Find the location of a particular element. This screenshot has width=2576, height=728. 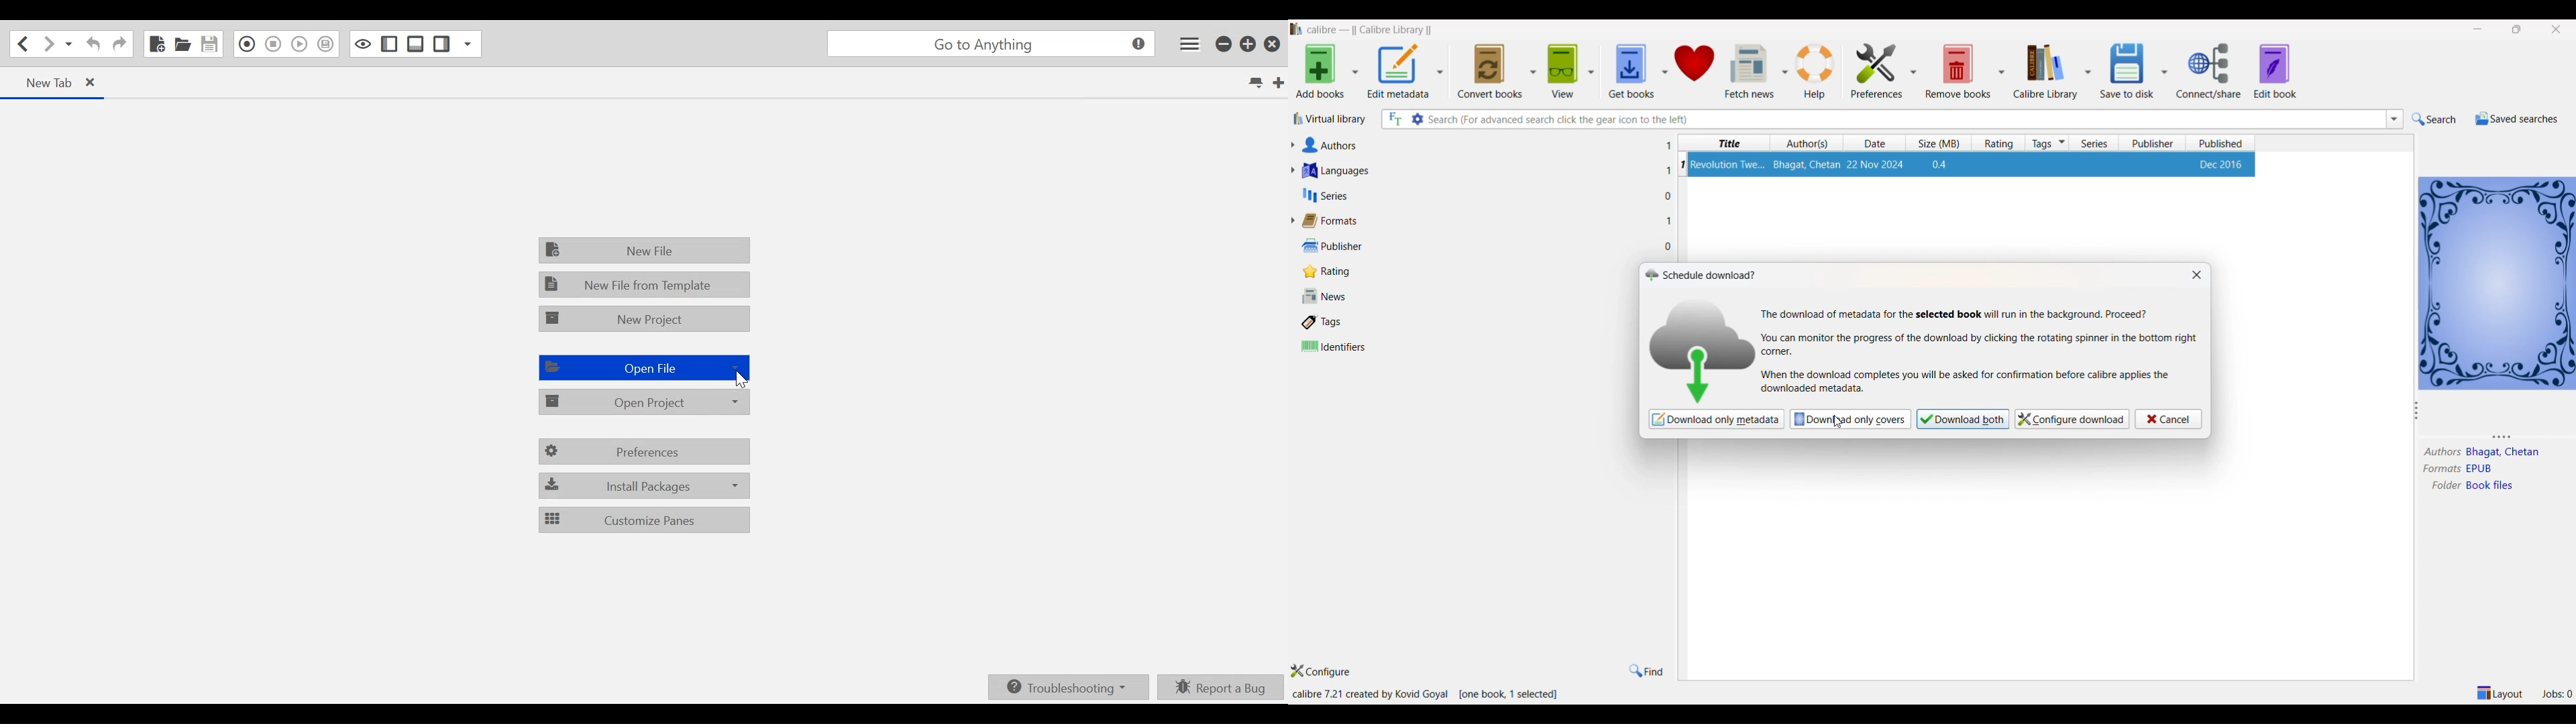

New Project is located at coordinates (645, 316).